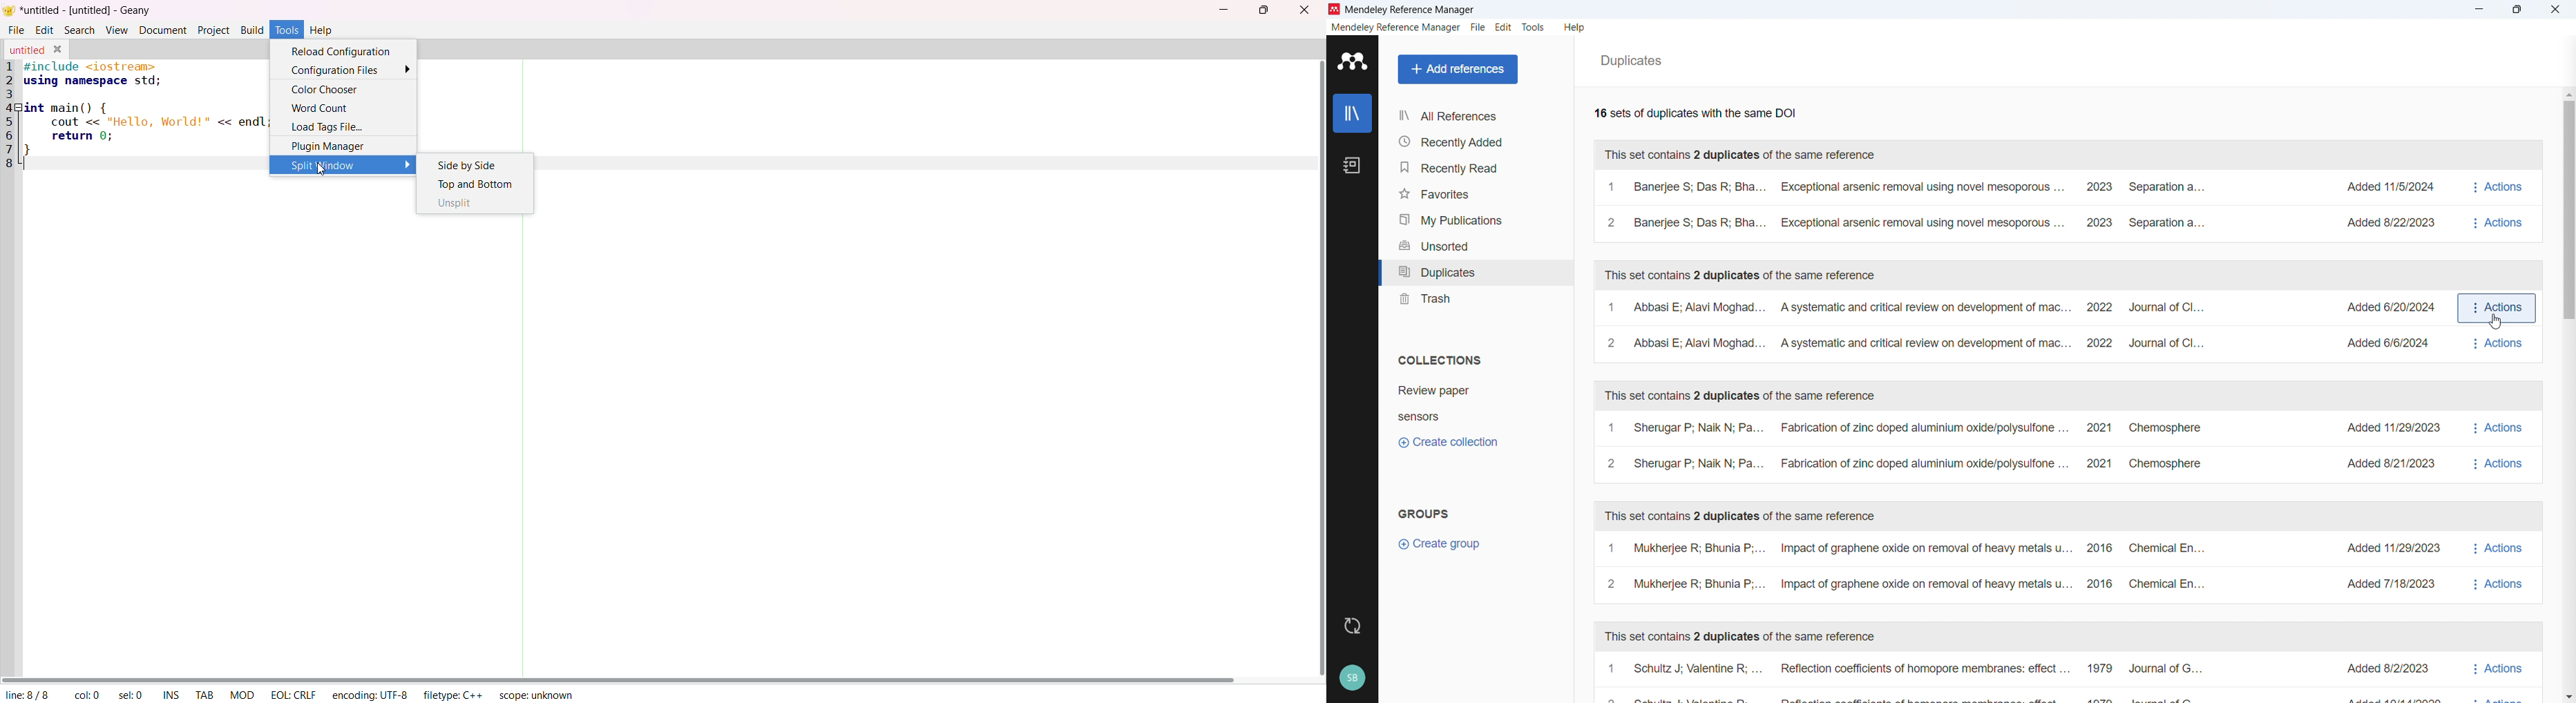  I want to click on line number, so click(9, 116).